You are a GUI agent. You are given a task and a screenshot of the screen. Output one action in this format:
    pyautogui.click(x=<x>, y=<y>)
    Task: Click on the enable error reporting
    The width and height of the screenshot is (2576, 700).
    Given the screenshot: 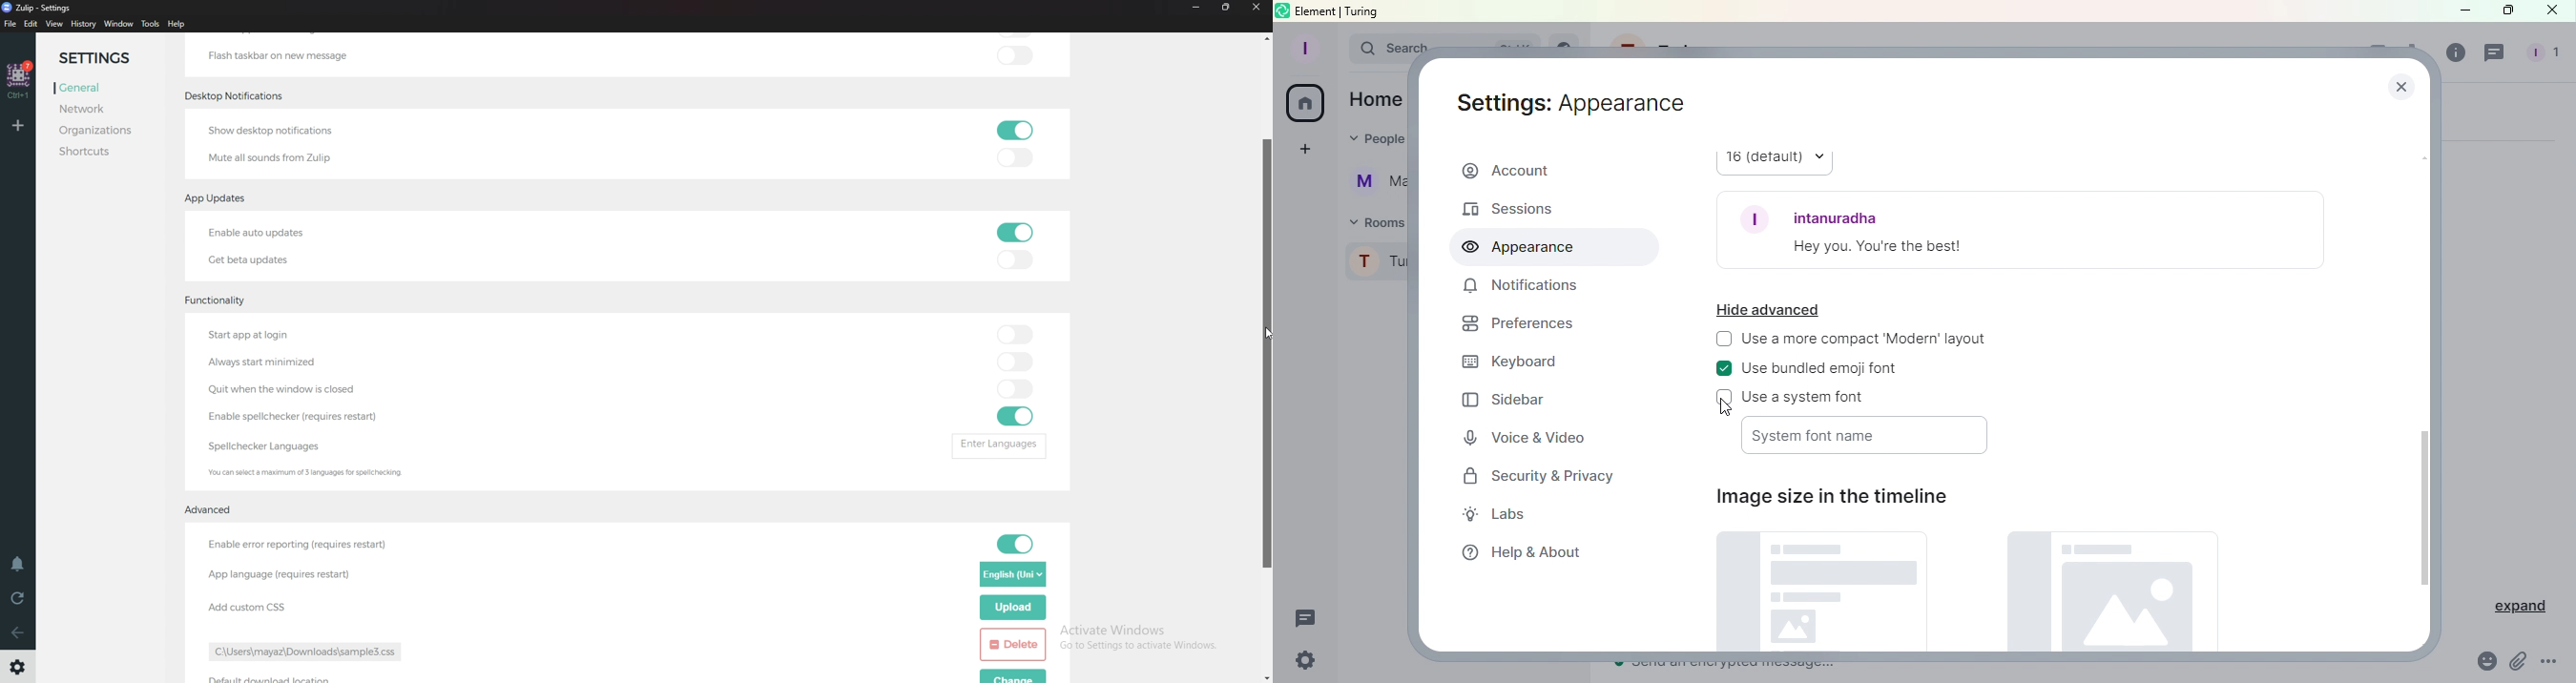 What is the action you would take?
    pyautogui.click(x=298, y=546)
    